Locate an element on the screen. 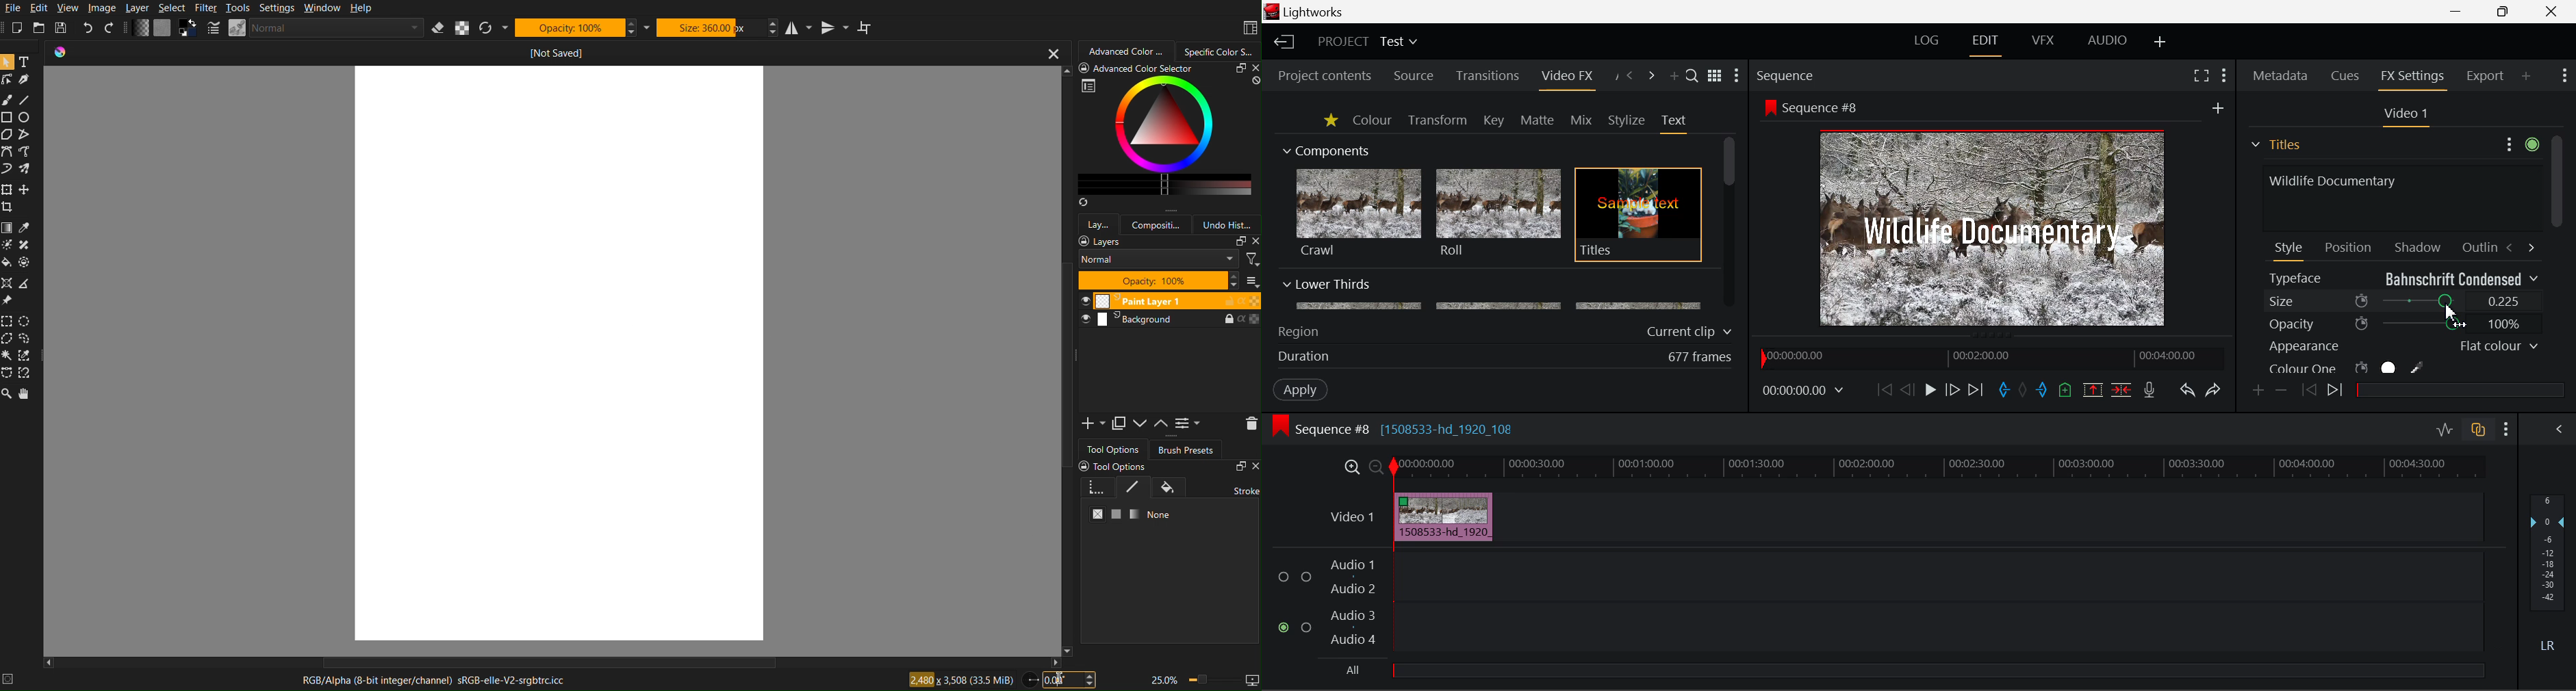  Video FX Panel Open is located at coordinates (1566, 77).